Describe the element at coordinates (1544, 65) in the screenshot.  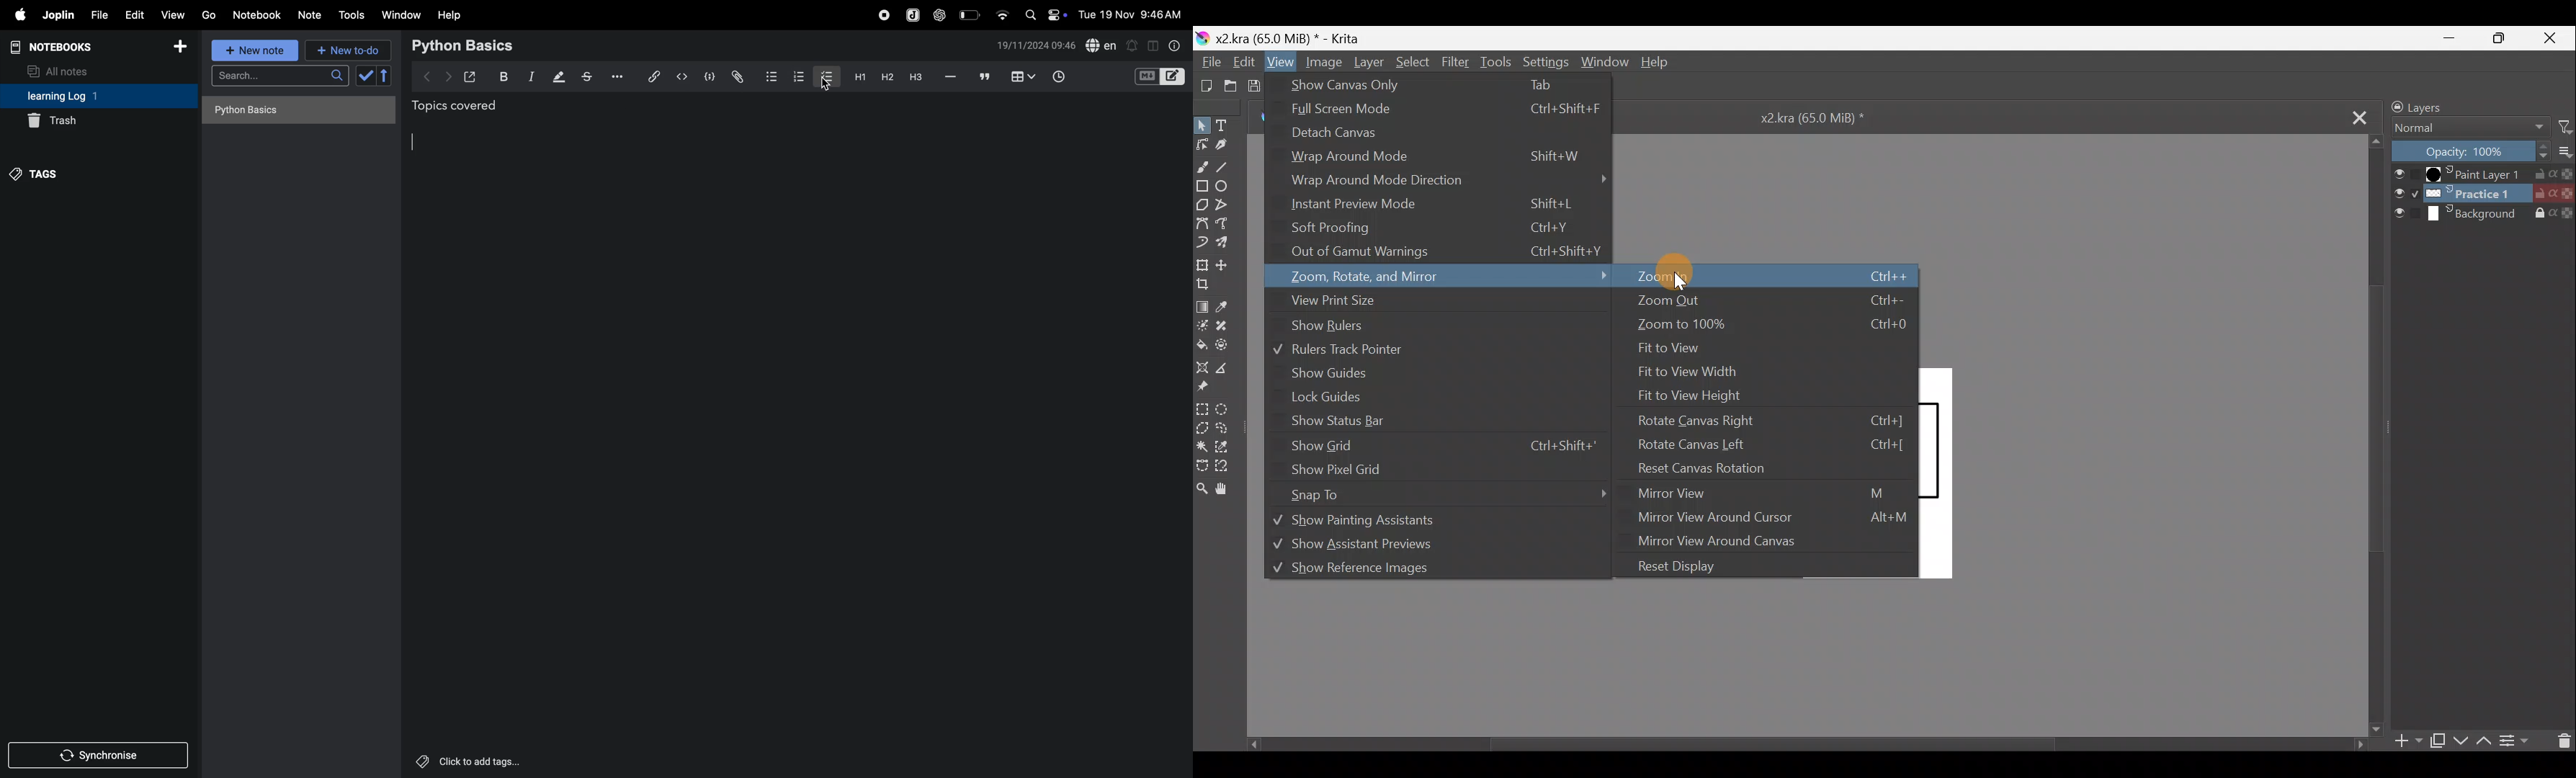
I see `Settings` at that location.